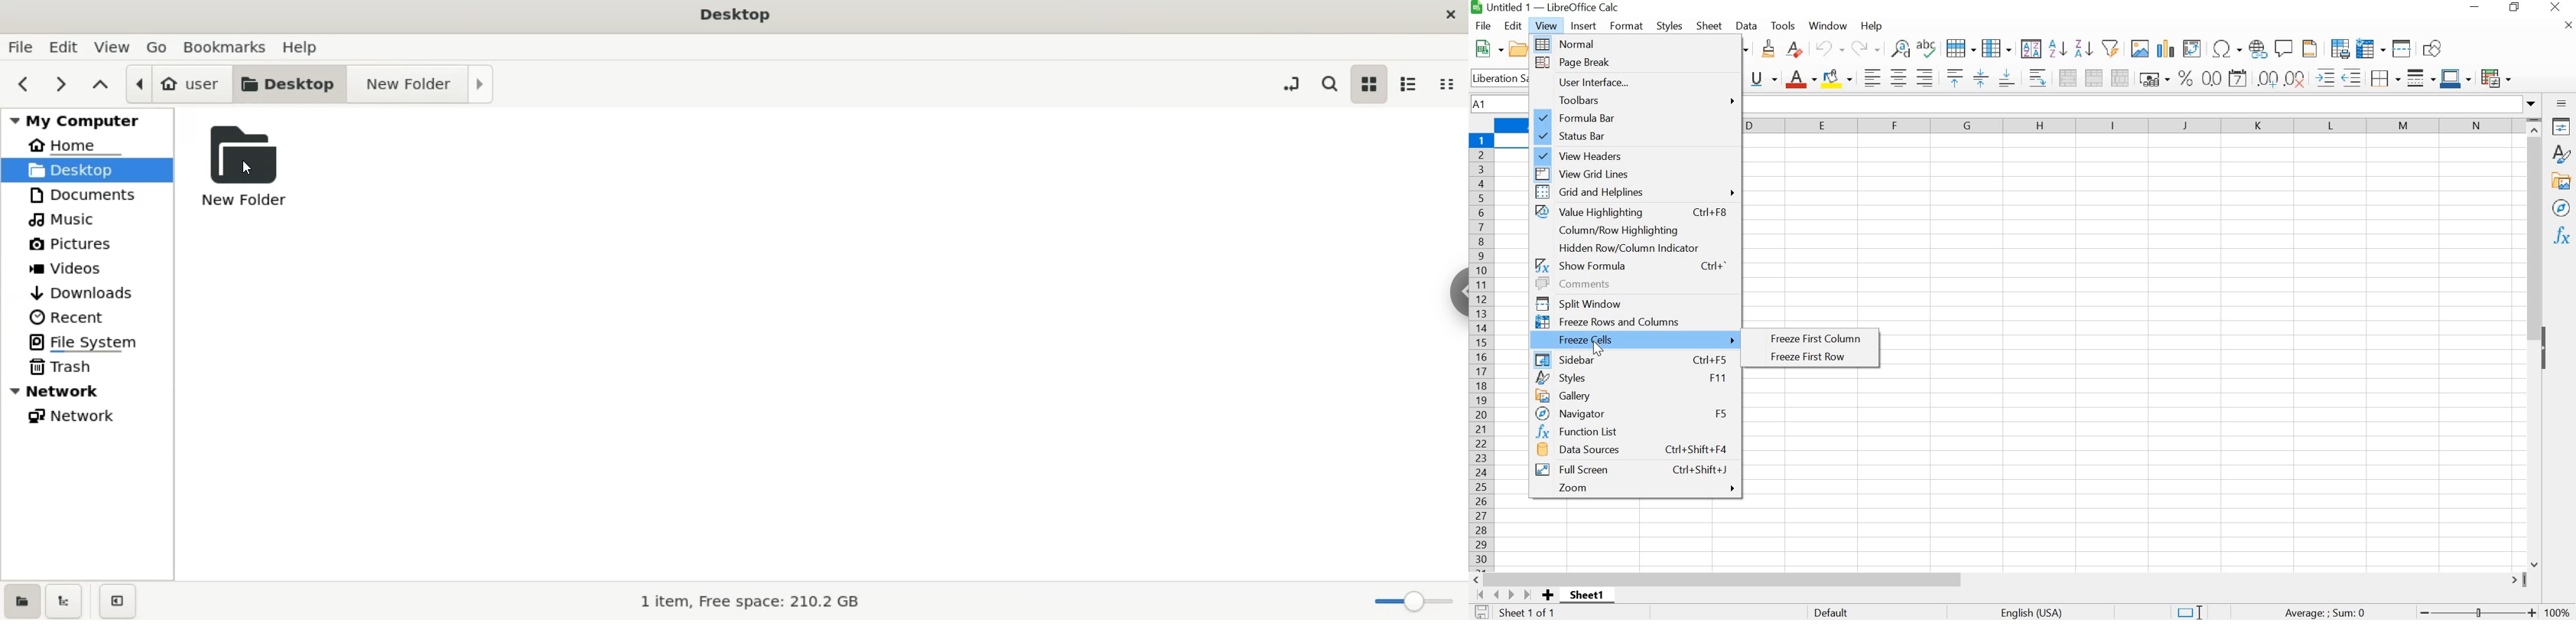 This screenshot has width=2576, height=644. Describe the element at coordinates (1590, 597) in the screenshot. I see `SHEET` at that location.